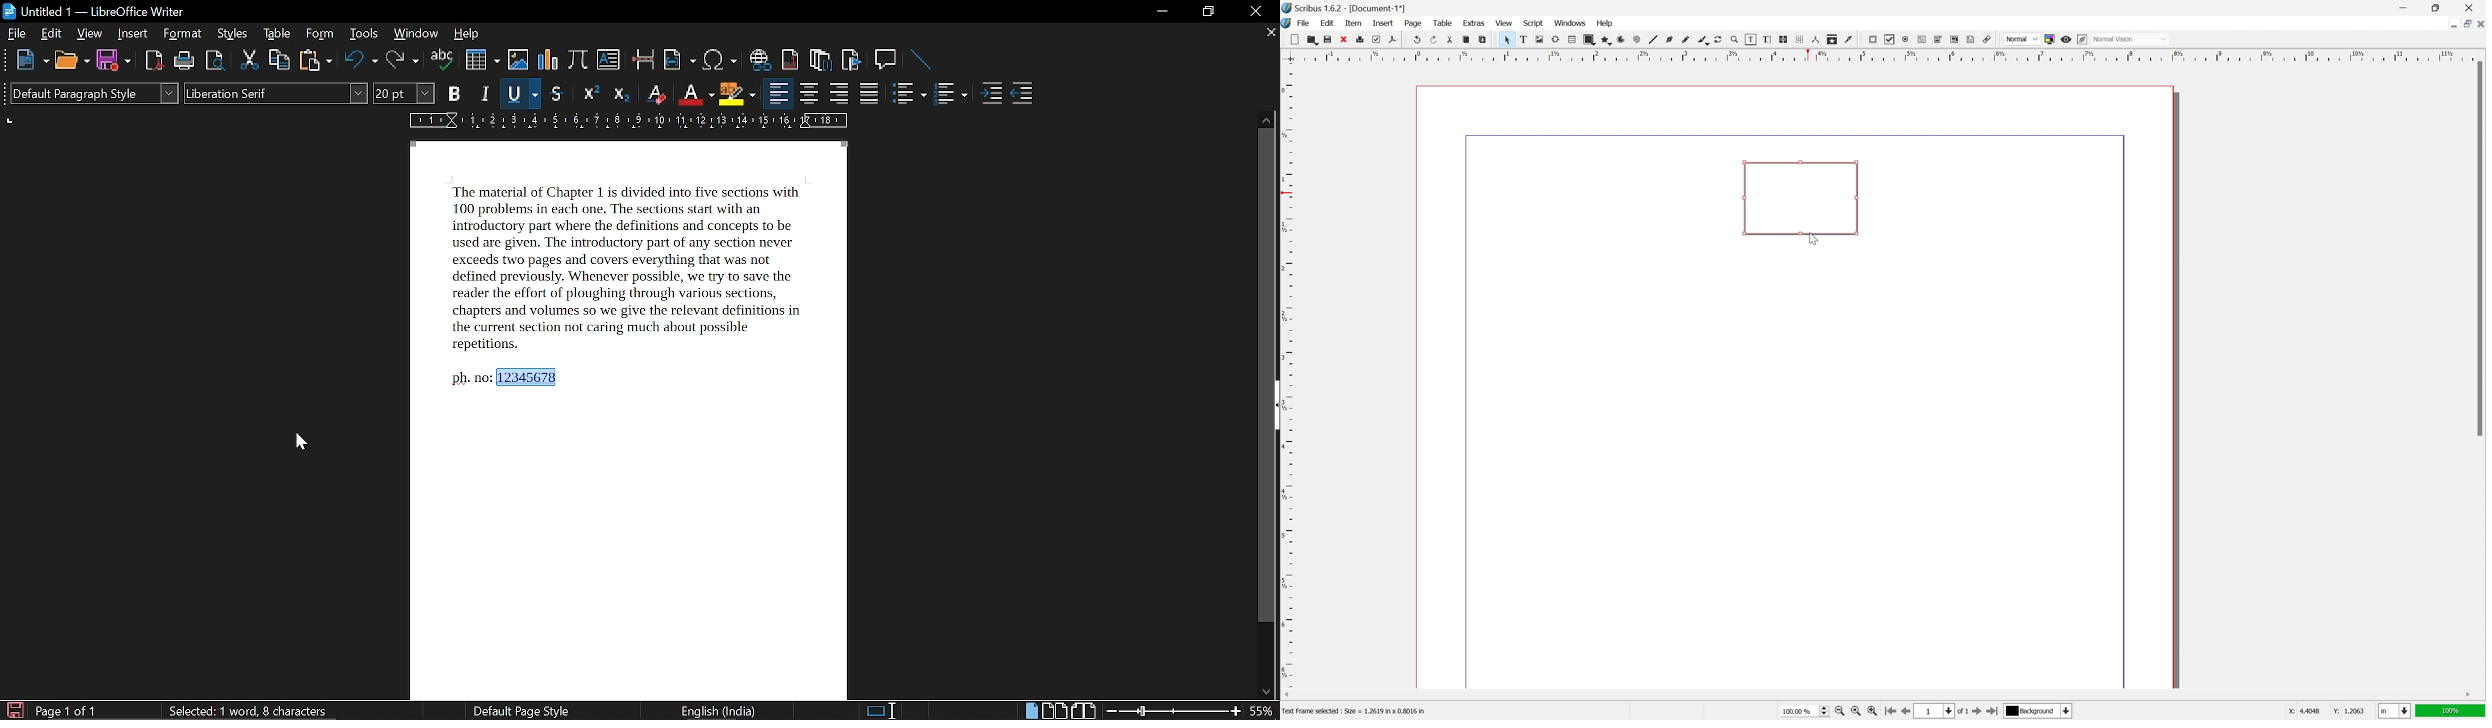  Describe the element at coordinates (94, 93) in the screenshot. I see `paragraph style` at that location.